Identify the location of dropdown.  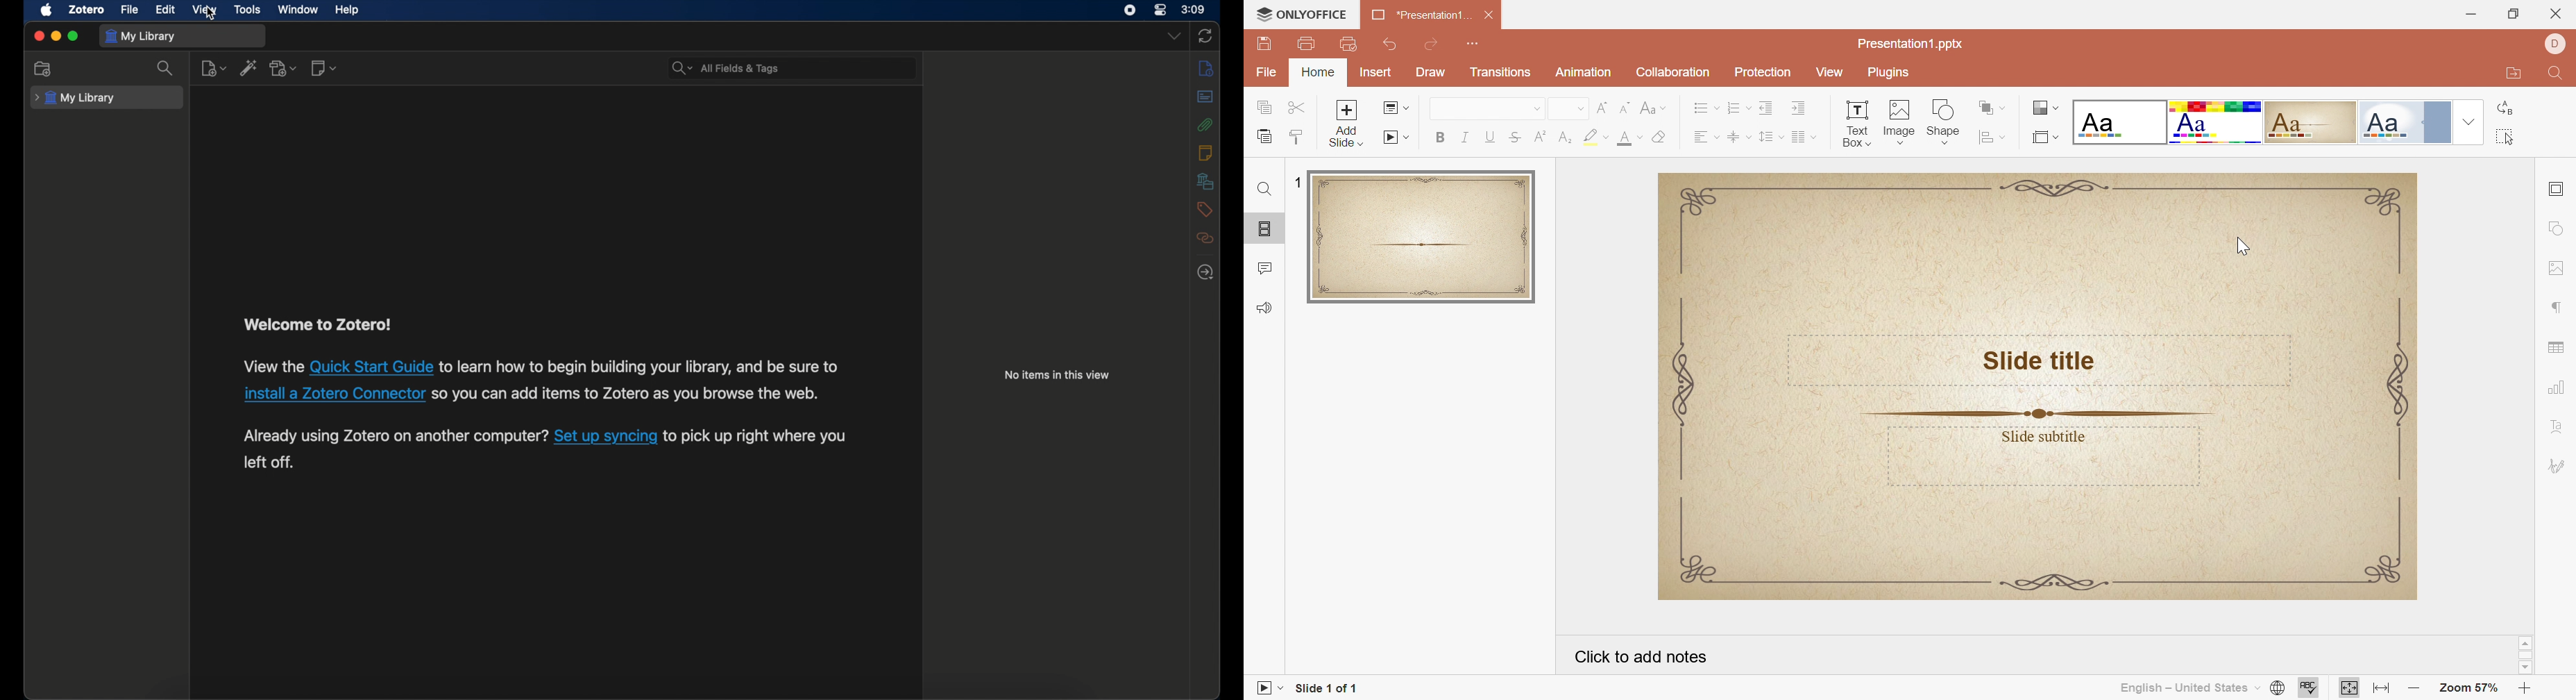
(1174, 36).